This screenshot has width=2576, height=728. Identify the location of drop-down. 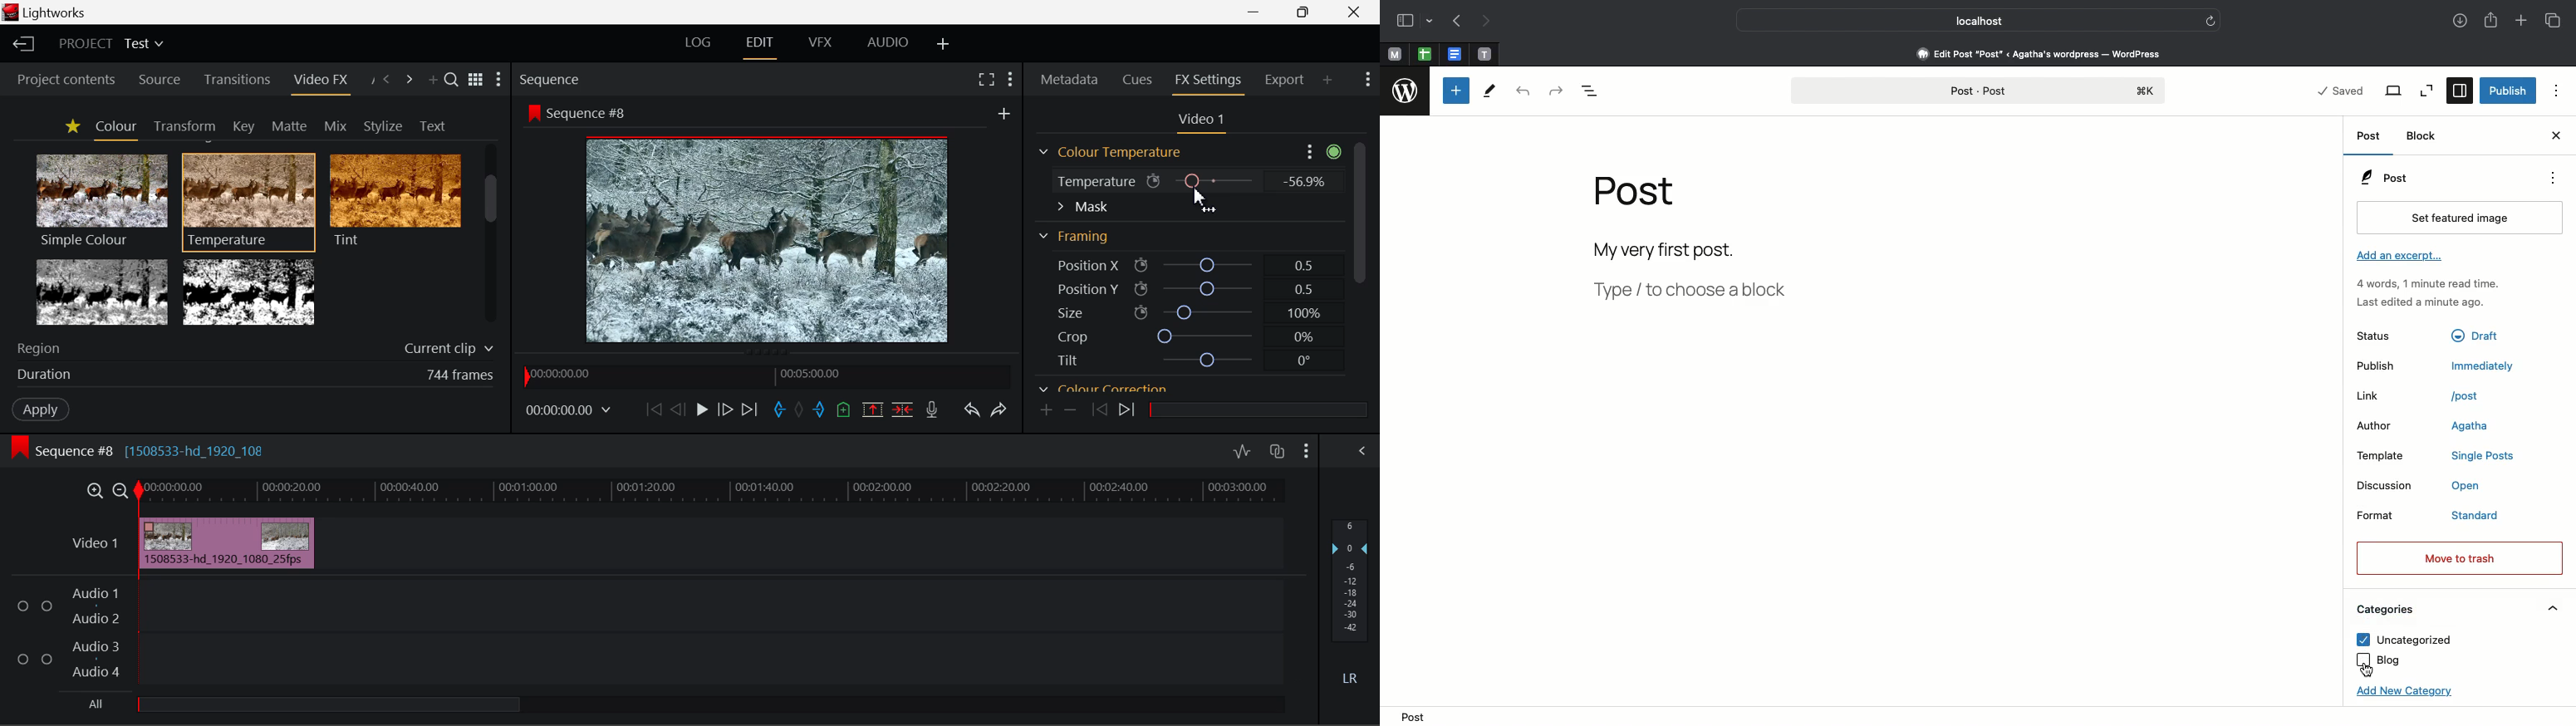
(1431, 22).